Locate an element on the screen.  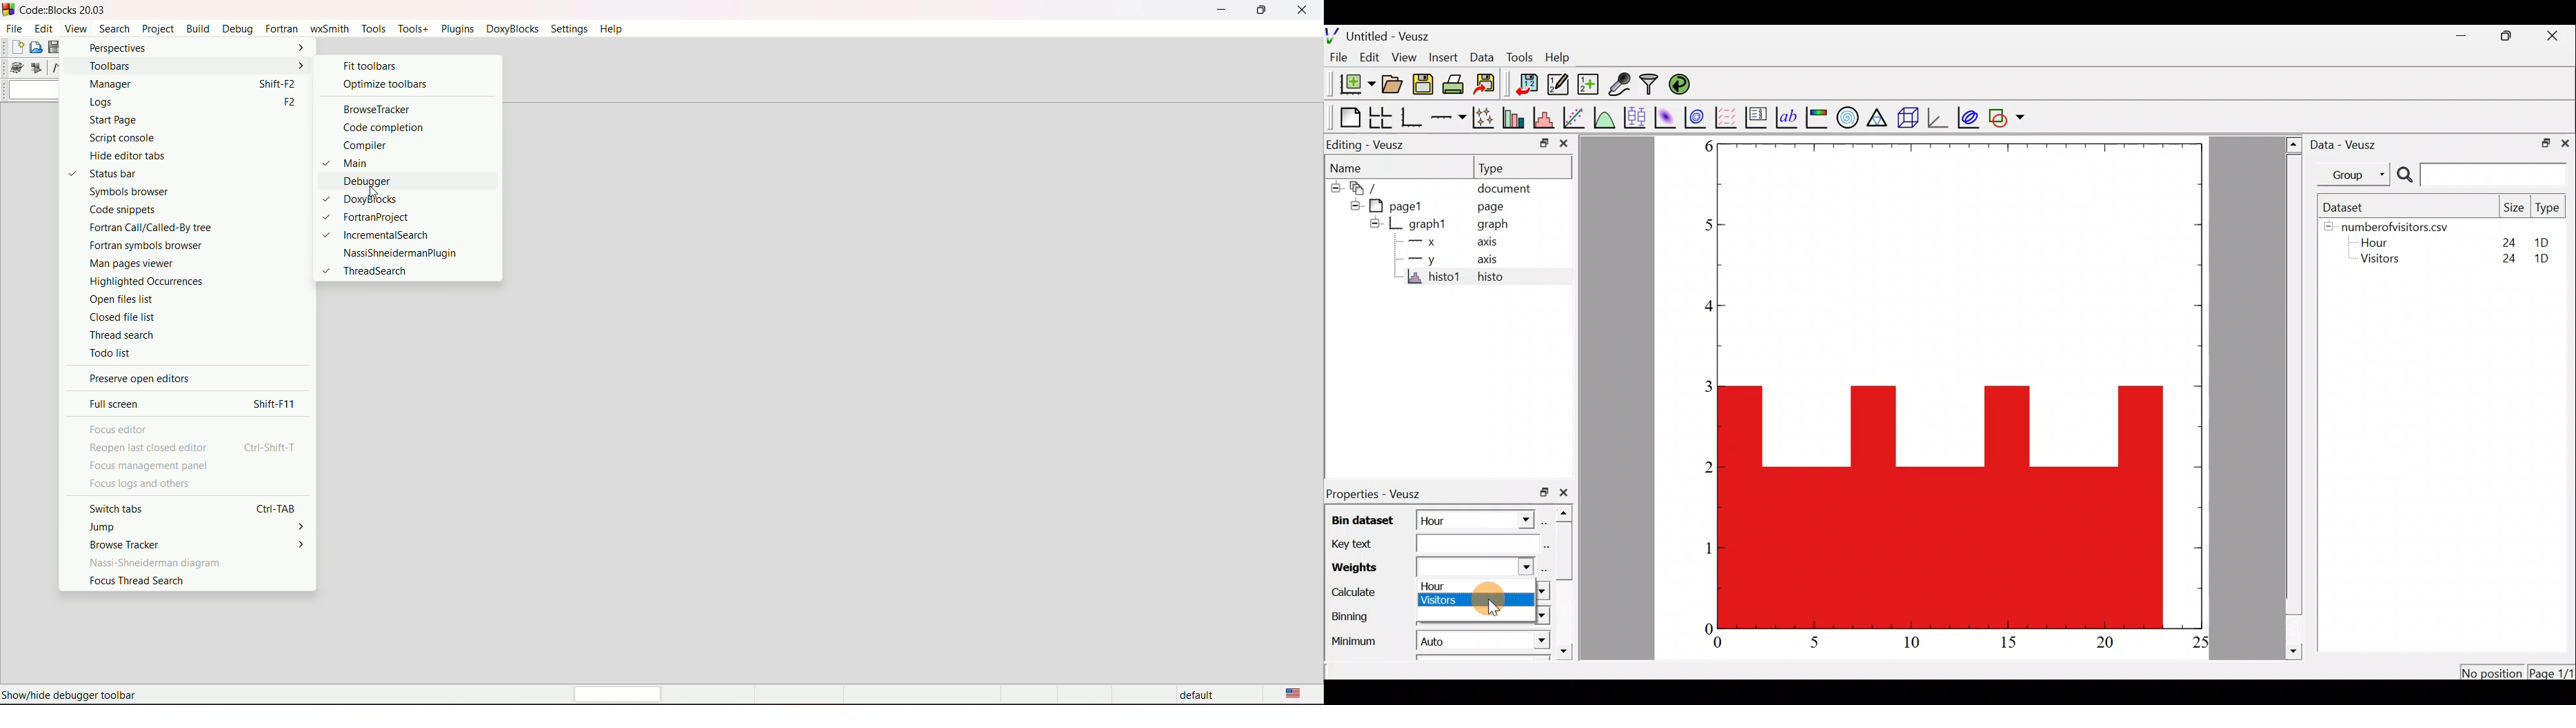
main is located at coordinates (377, 162).